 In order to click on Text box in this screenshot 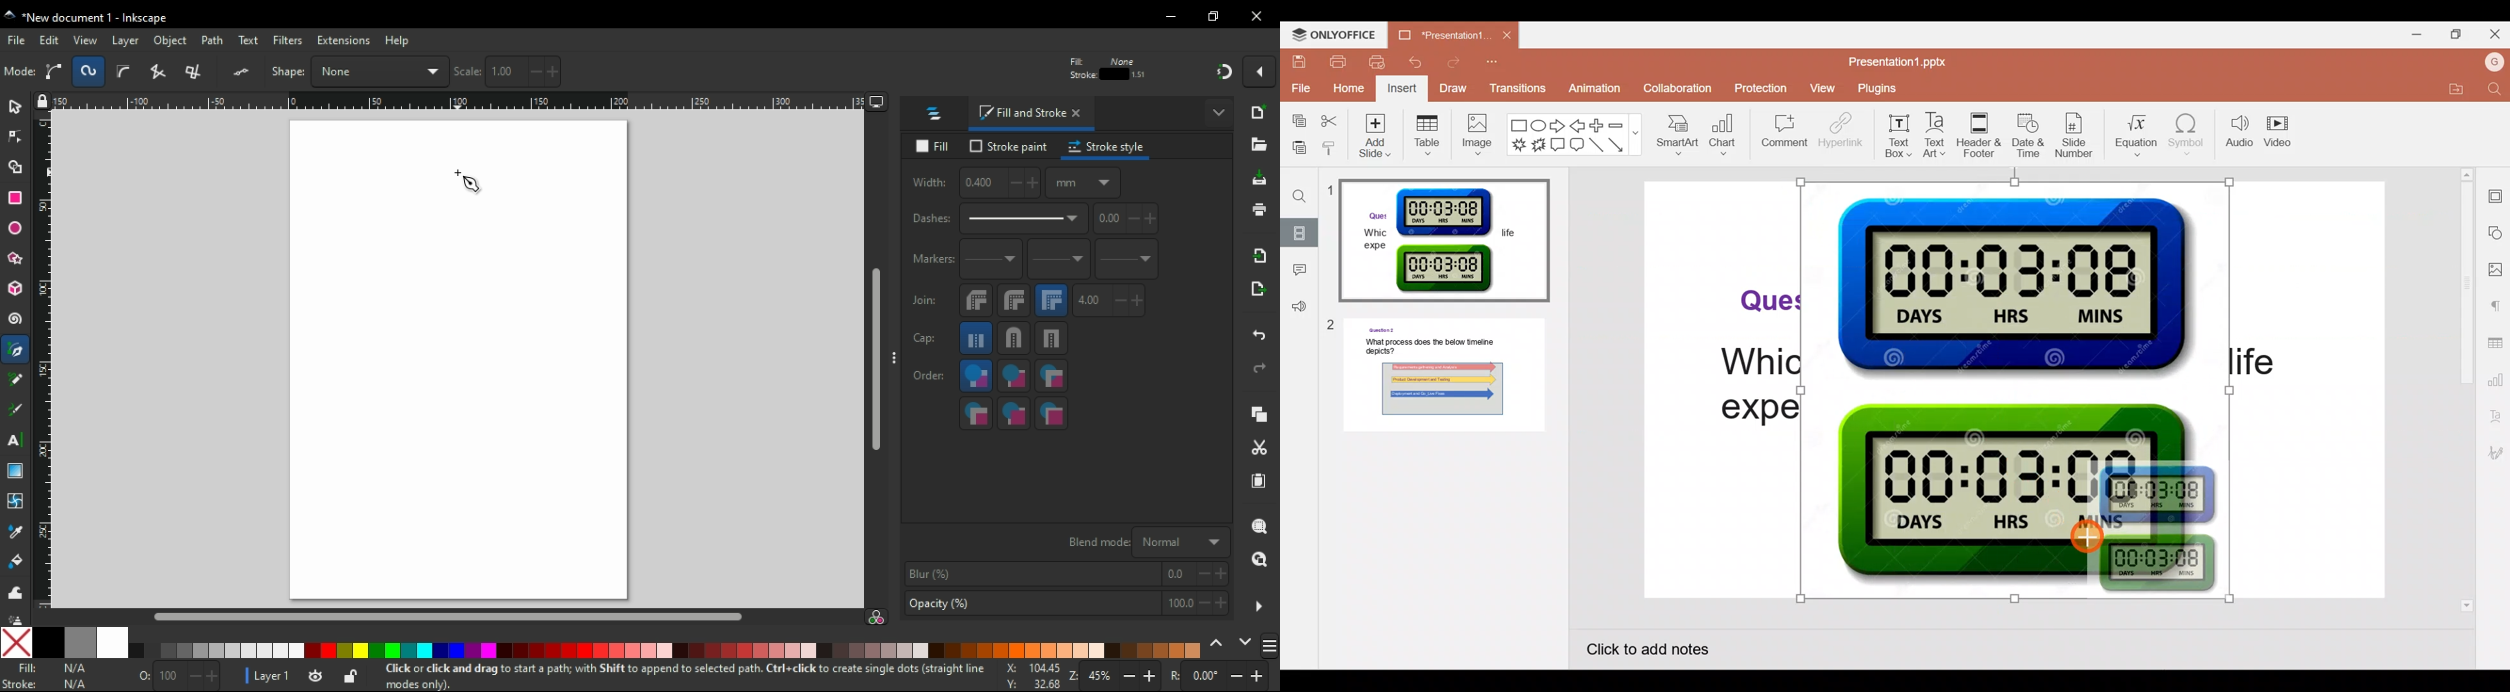, I will do `click(1896, 133)`.